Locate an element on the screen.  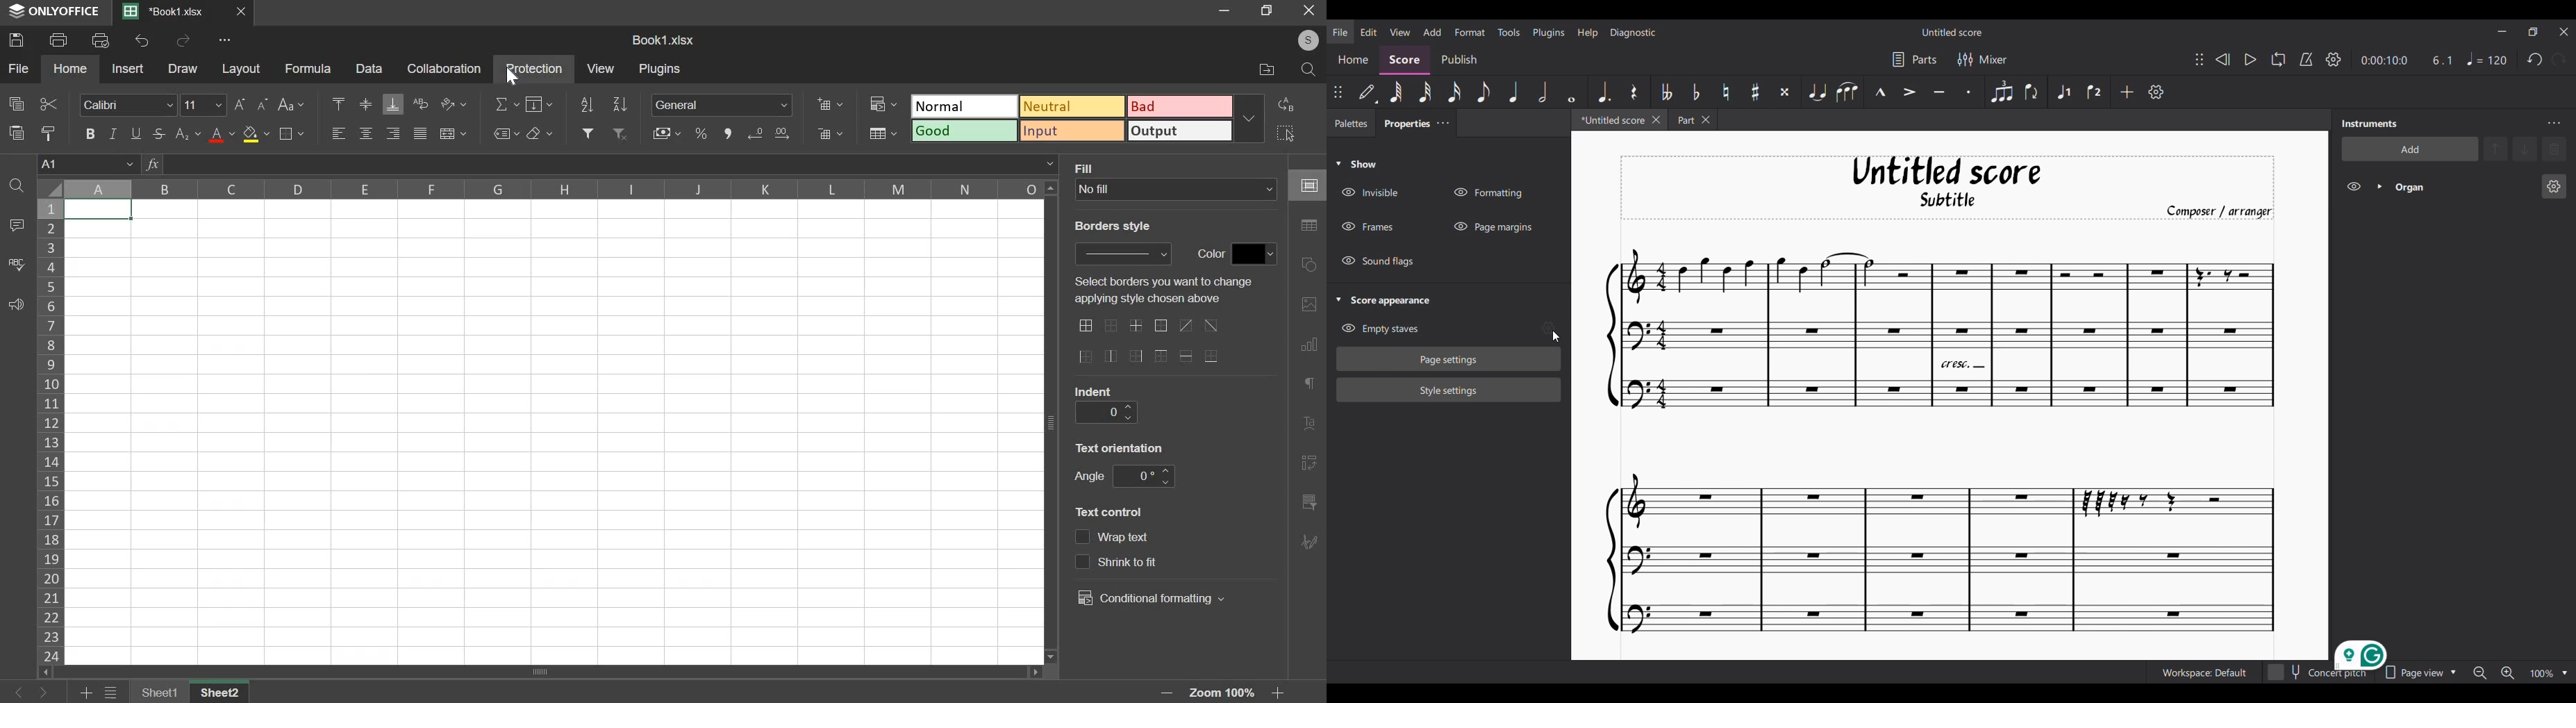
Show interface in a smaller tab is located at coordinates (2533, 32).